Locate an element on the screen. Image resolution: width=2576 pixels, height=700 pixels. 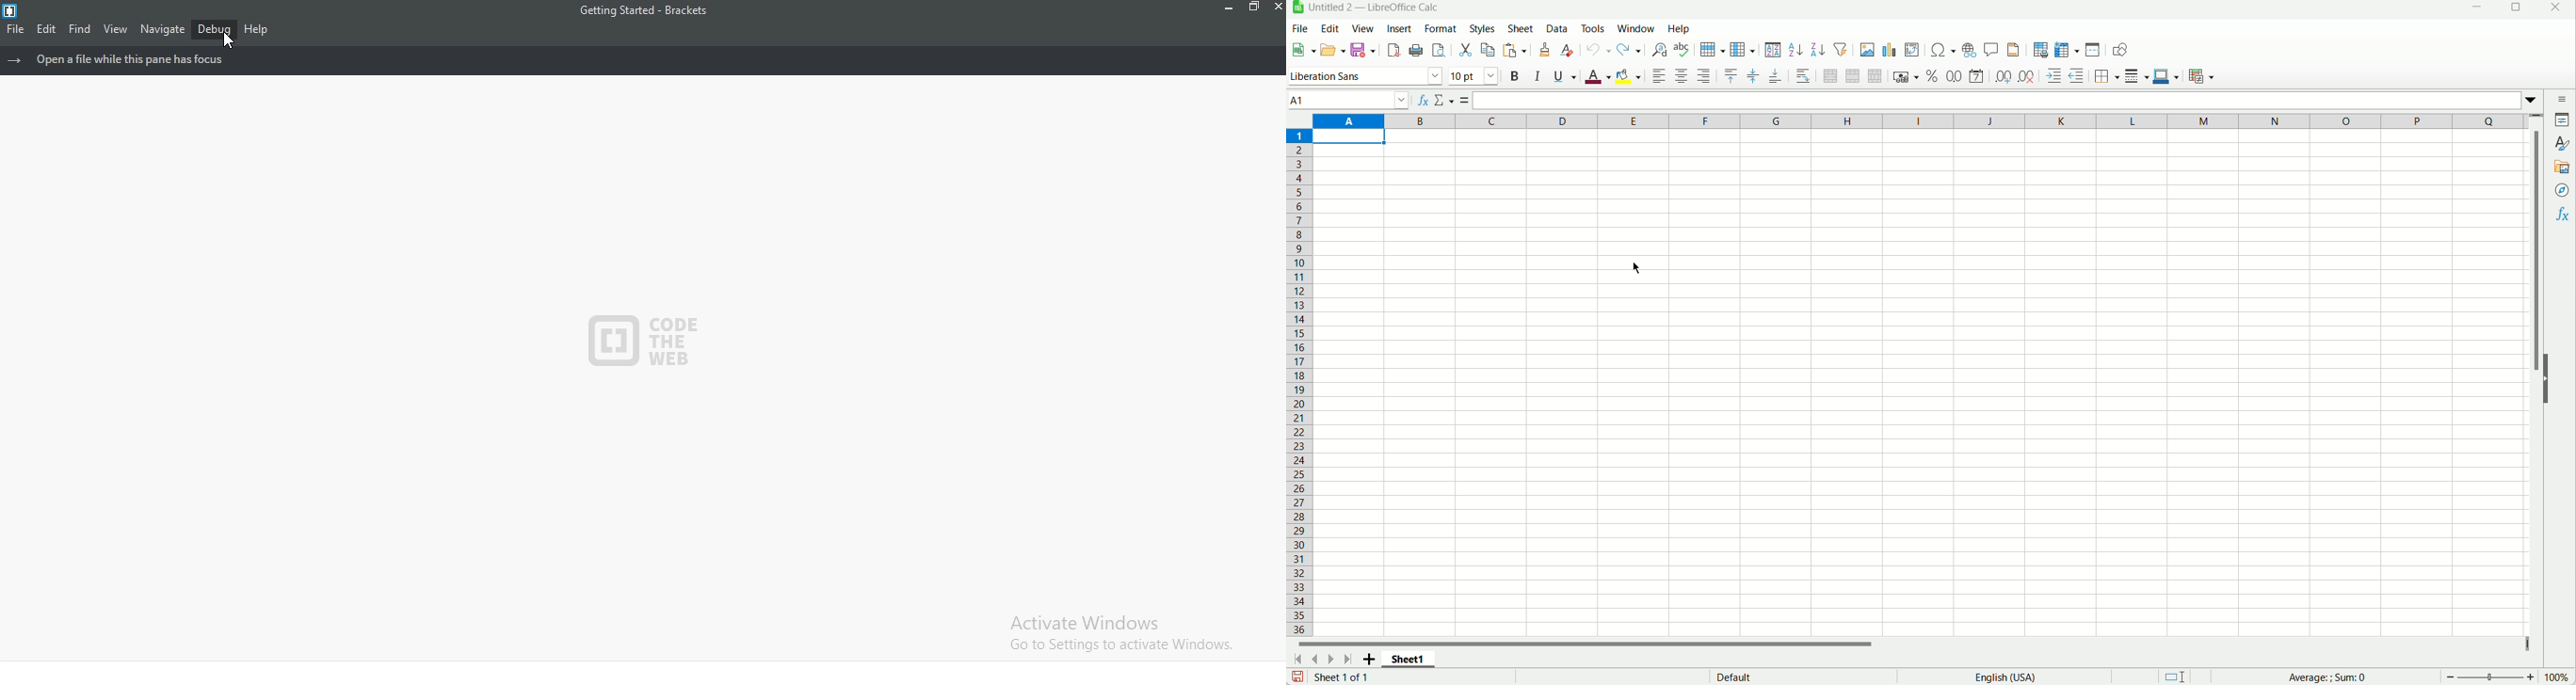
Styles is located at coordinates (1486, 28).